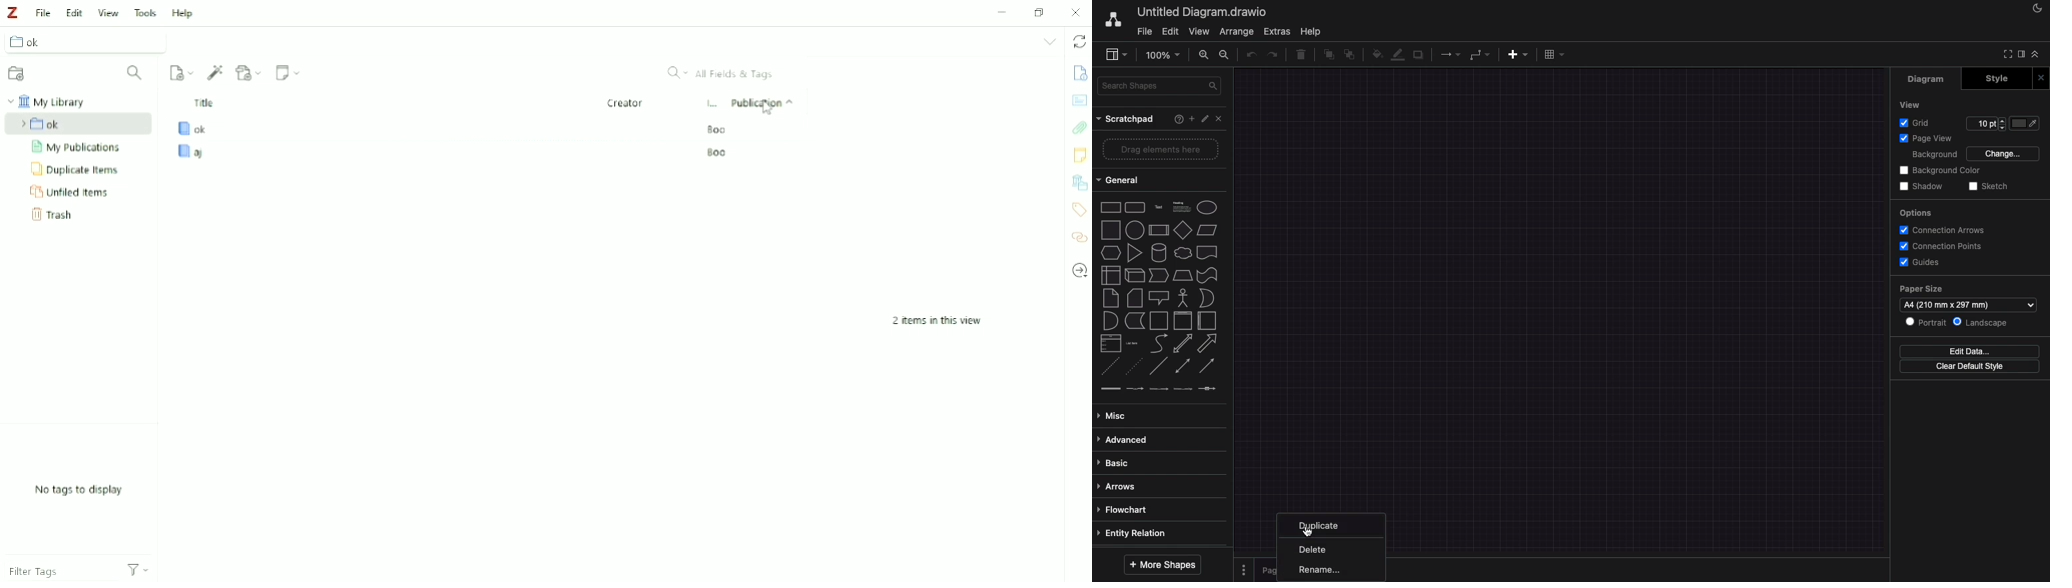  I want to click on arrange, so click(1237, 31).